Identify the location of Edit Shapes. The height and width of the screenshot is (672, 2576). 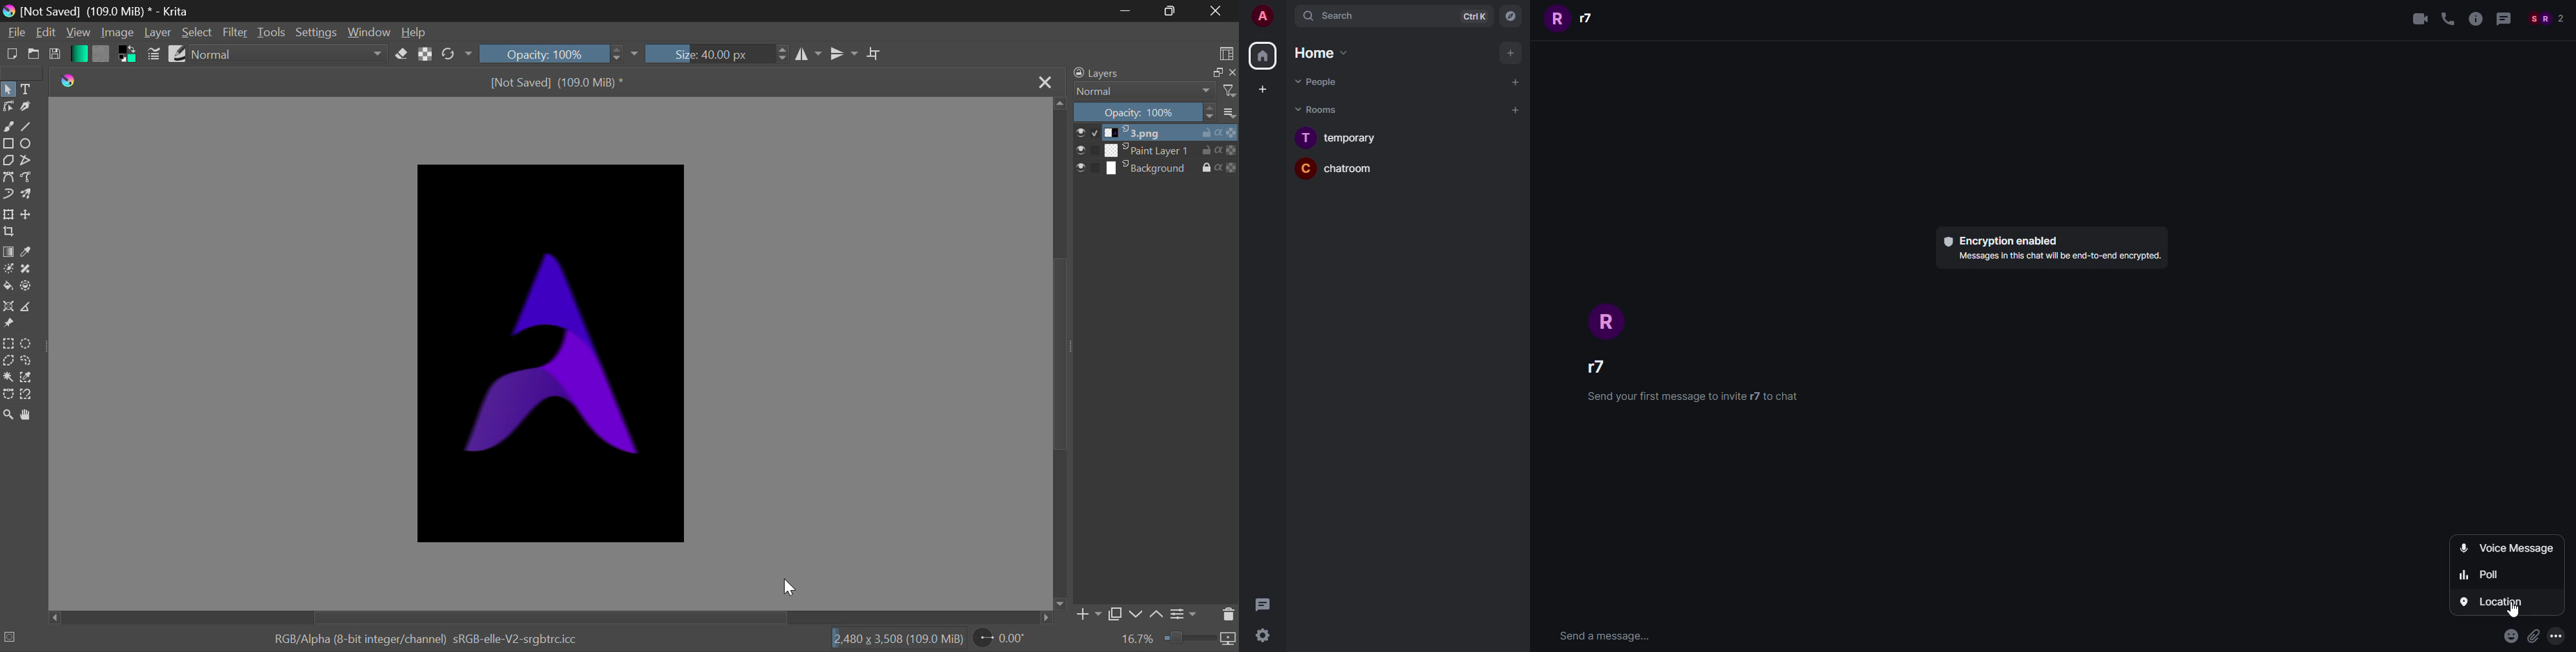
(8, 108).